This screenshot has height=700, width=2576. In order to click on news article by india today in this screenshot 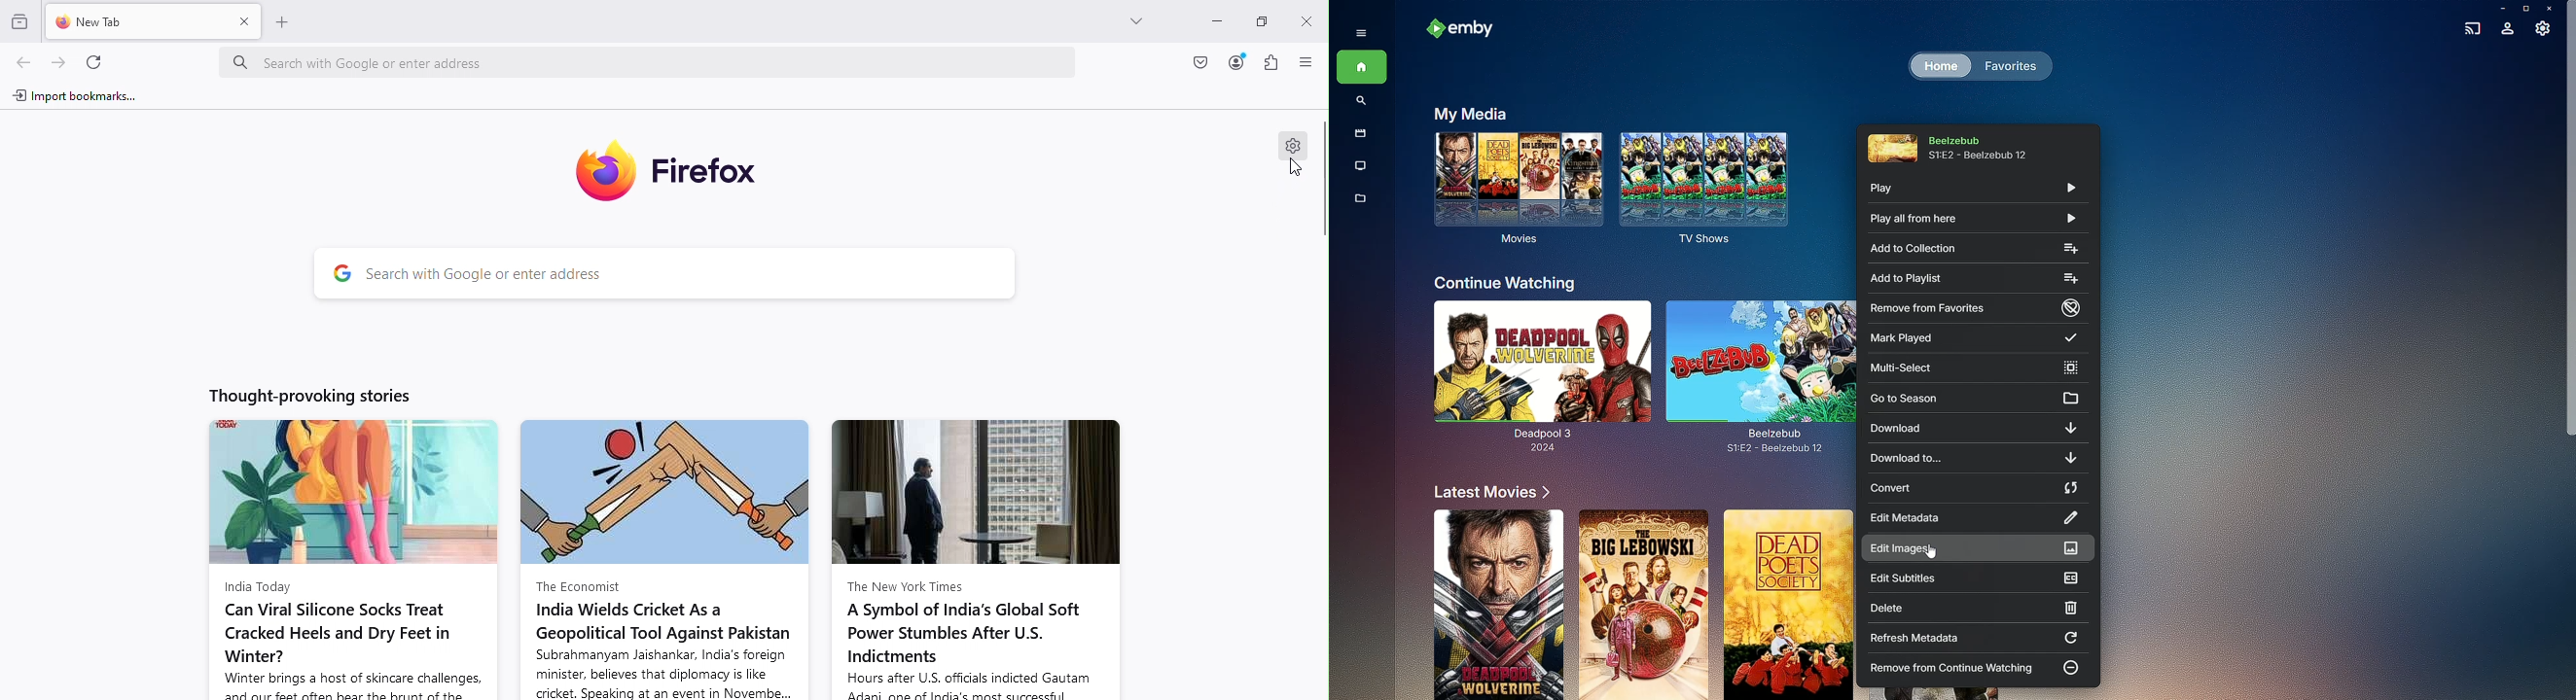, I will do `click(346, 558)`.